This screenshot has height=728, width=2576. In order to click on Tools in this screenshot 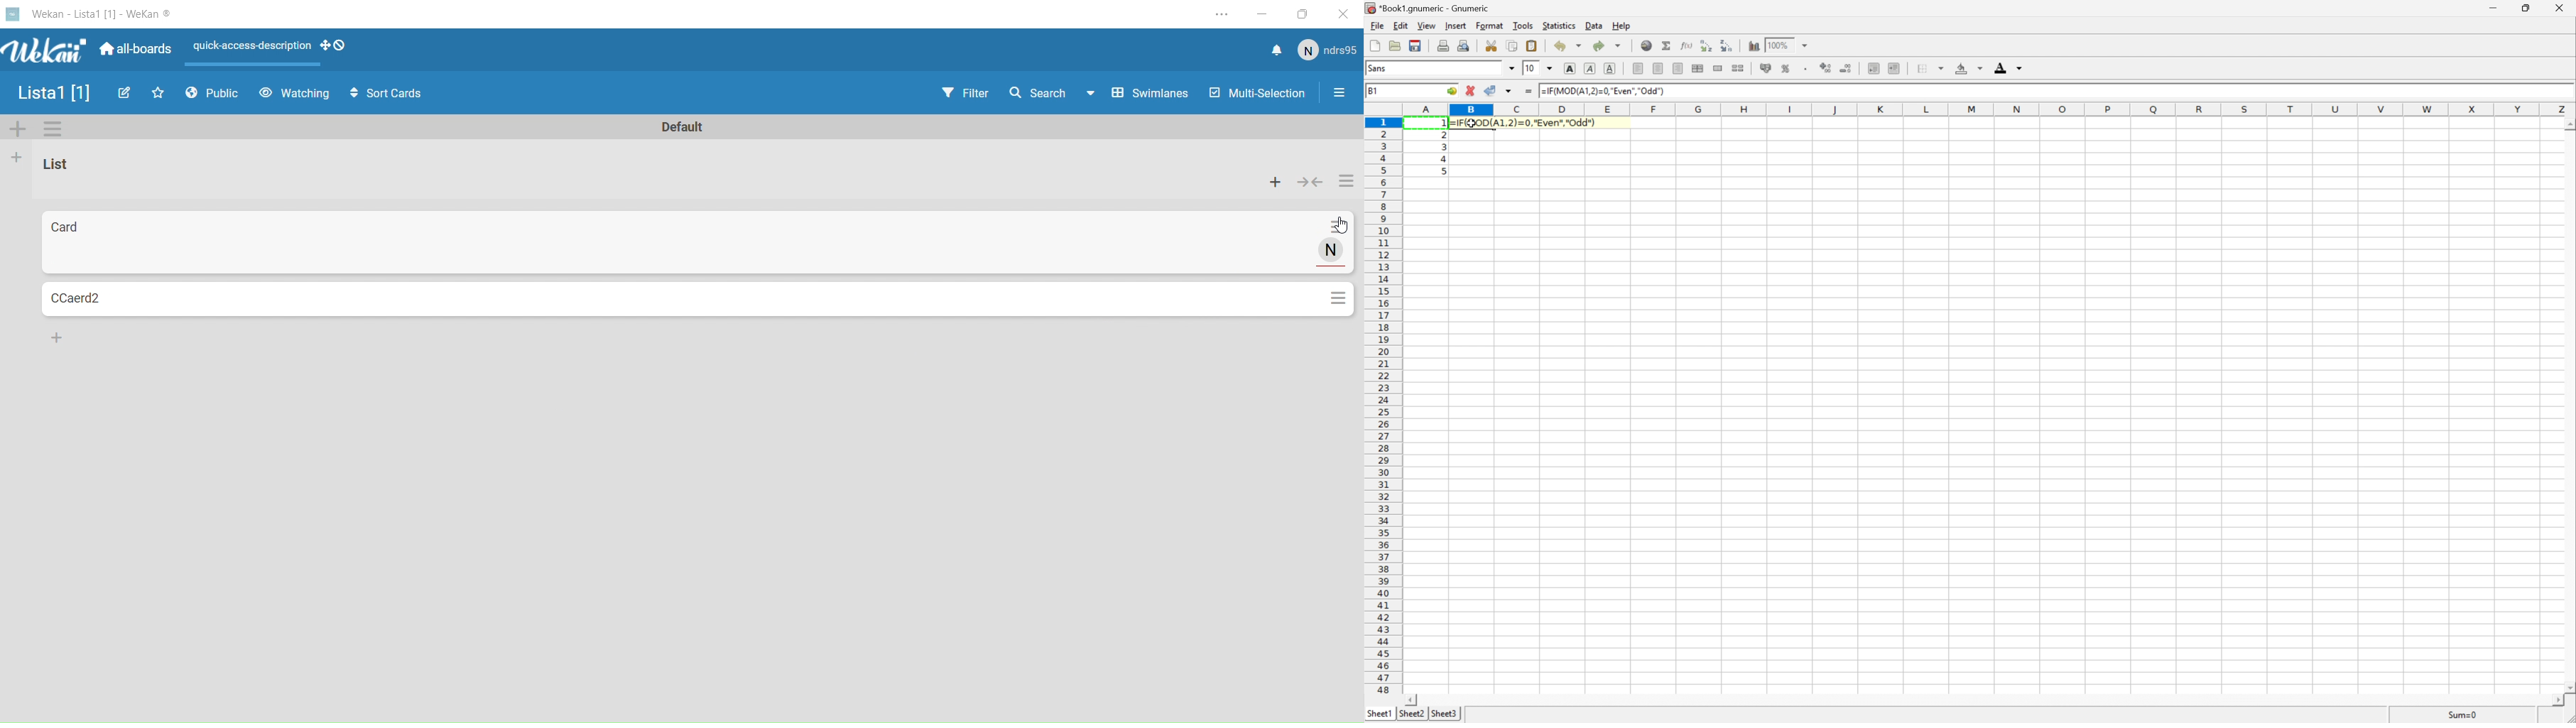, I will do `click(1523, 26)`.